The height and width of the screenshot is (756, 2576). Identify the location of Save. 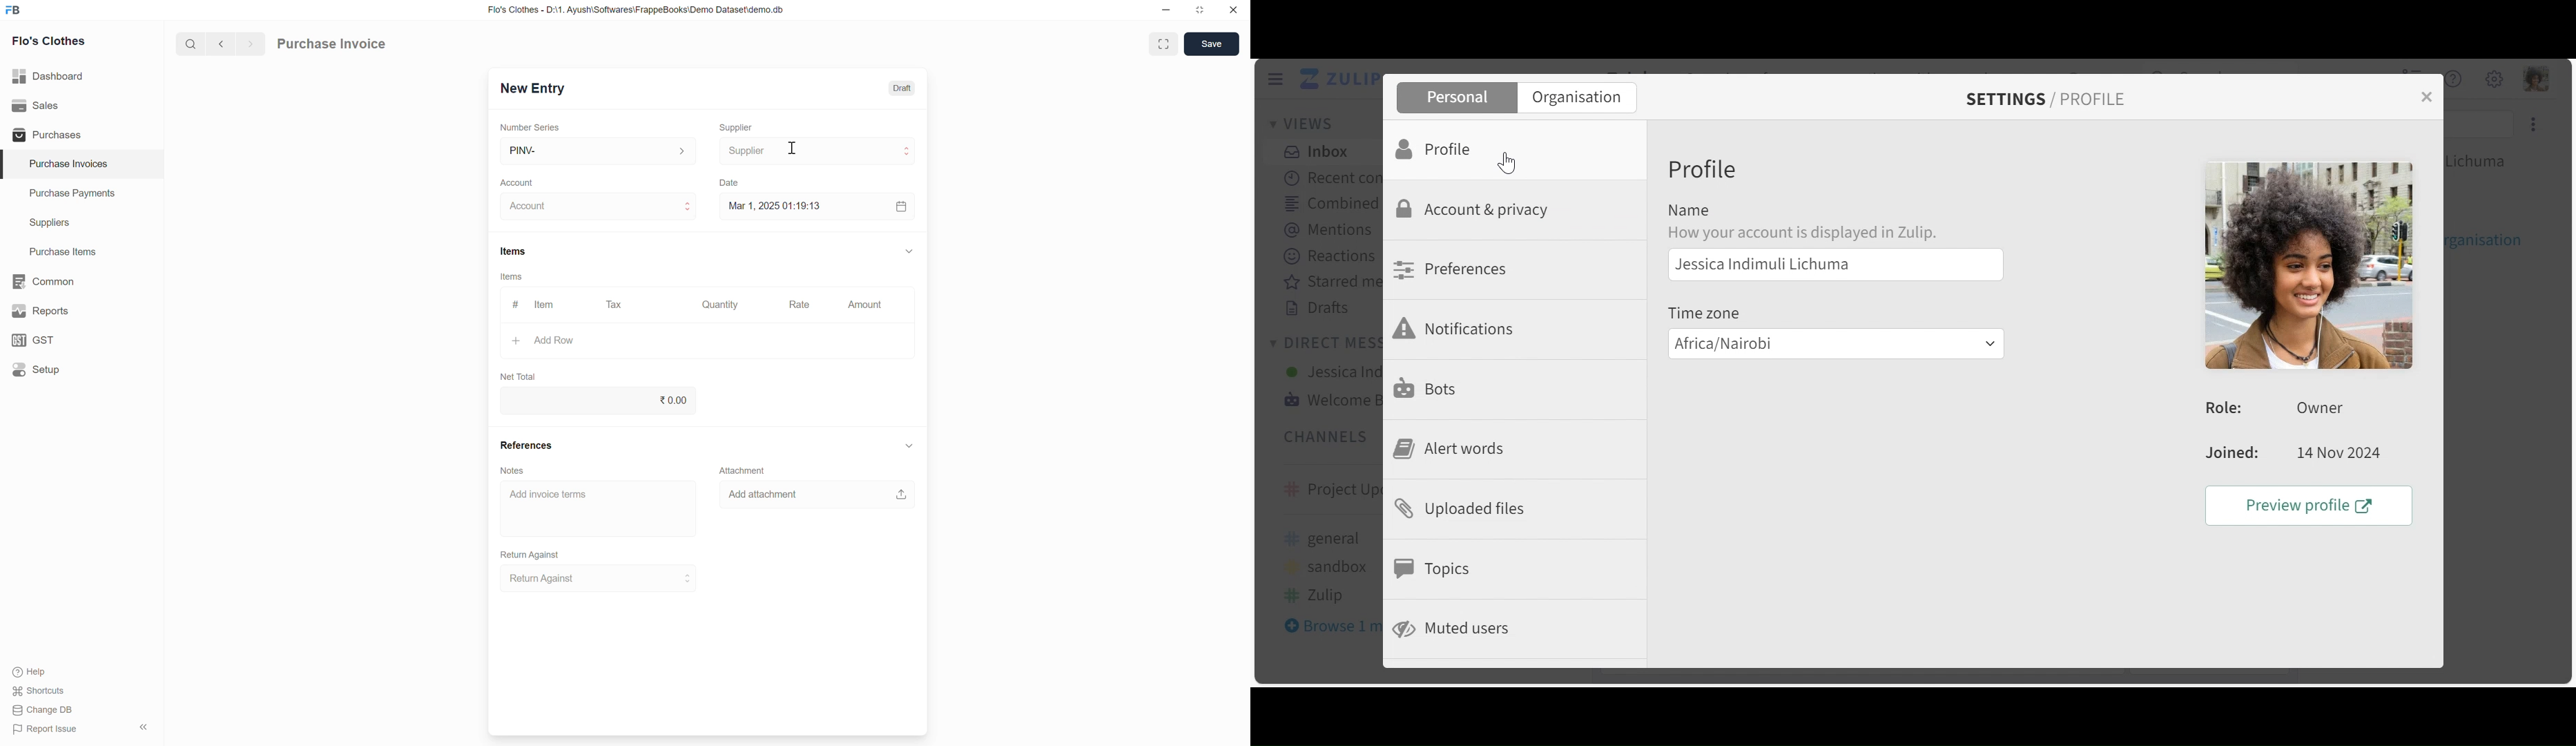
(1211, 43).